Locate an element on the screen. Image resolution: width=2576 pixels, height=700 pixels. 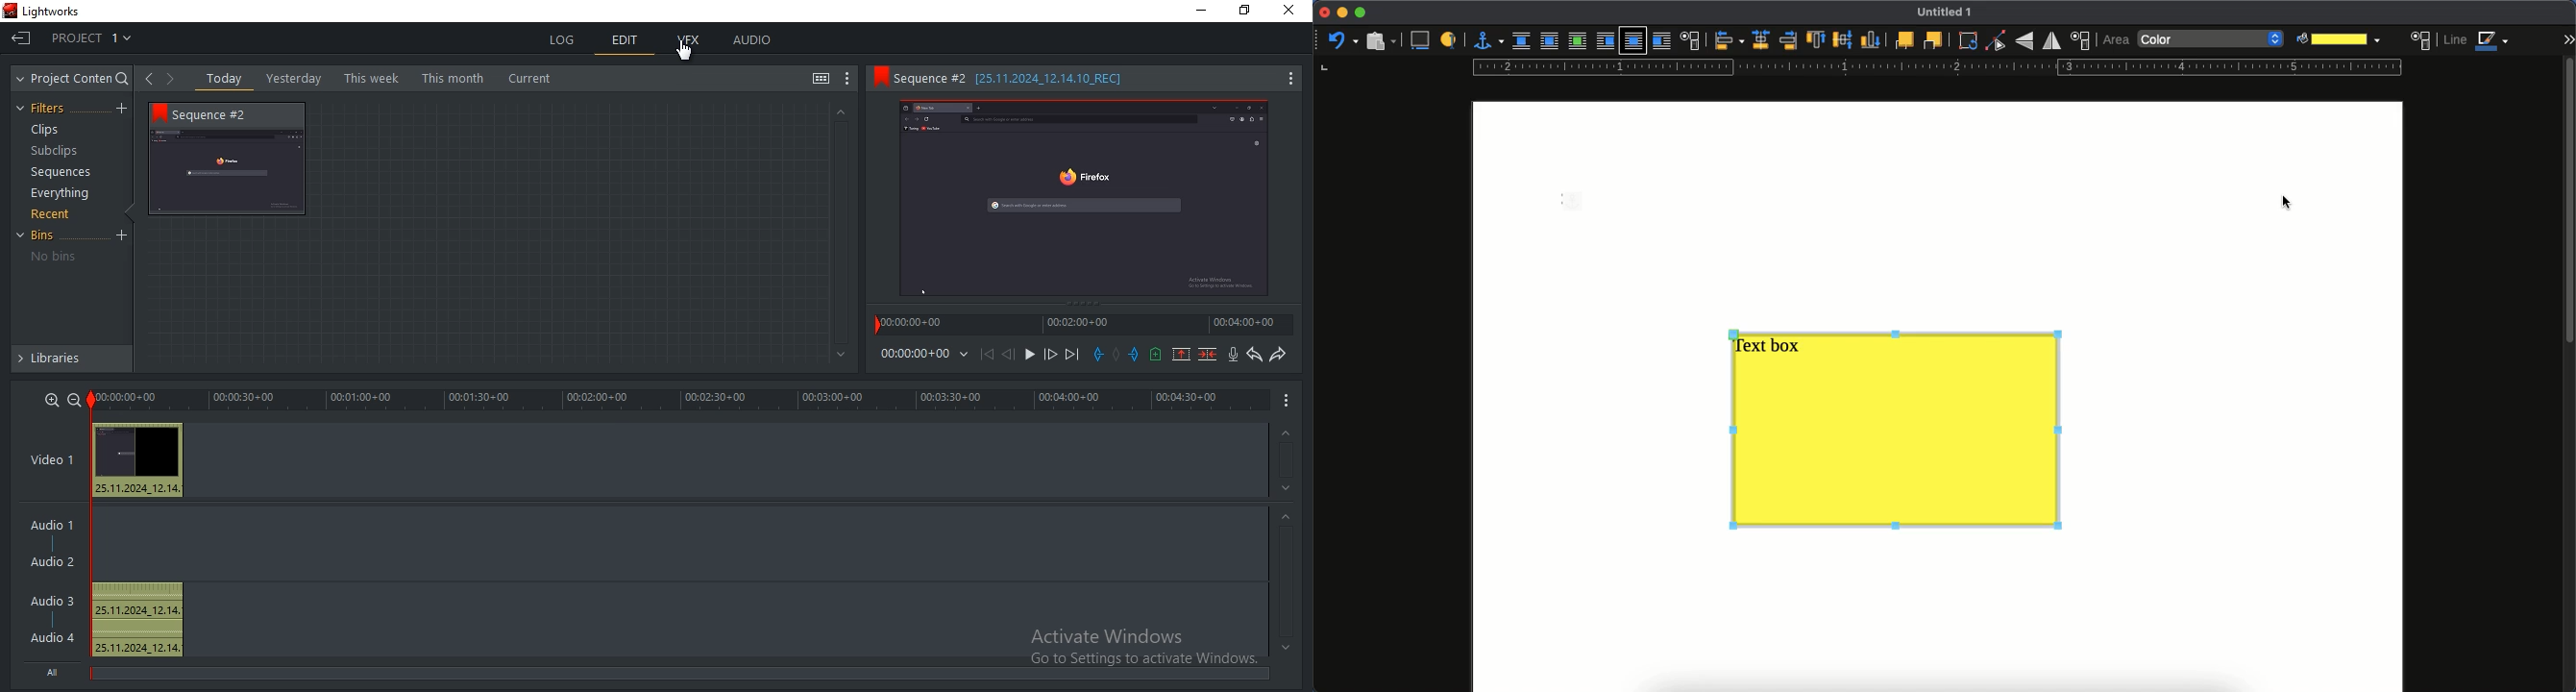
show settings menu is located at coordinates (1281, 81).